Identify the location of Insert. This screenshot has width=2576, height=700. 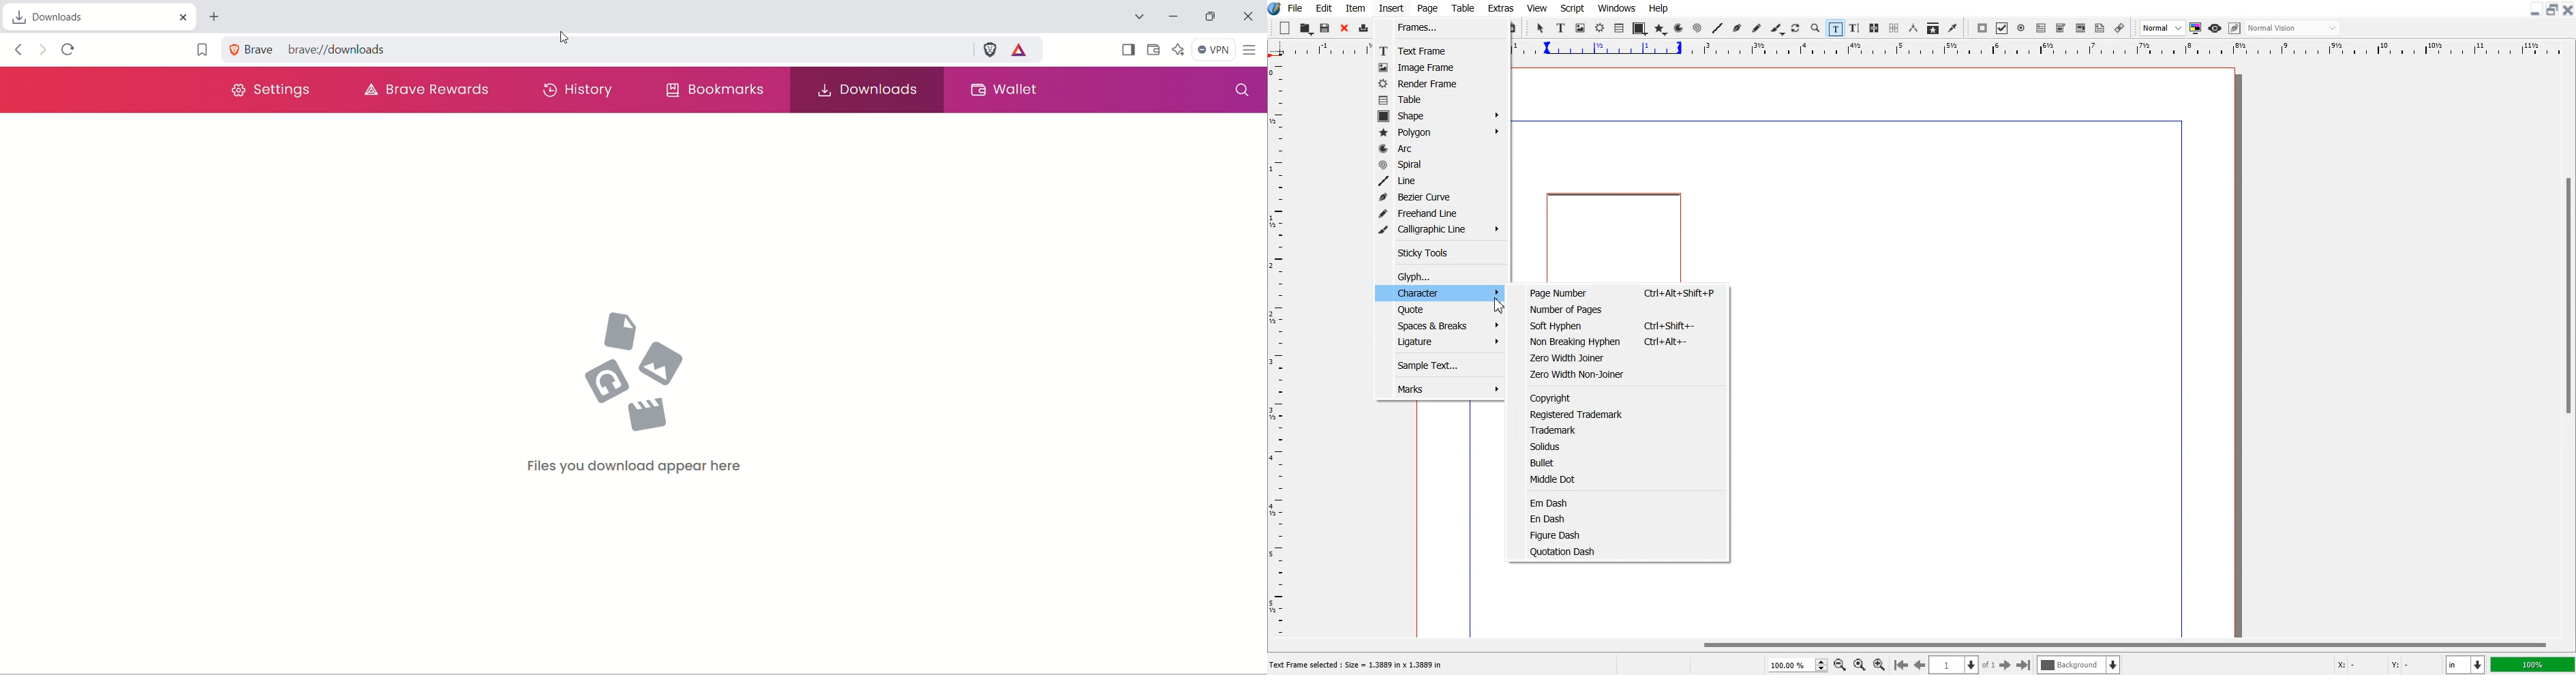
(1391, 8).